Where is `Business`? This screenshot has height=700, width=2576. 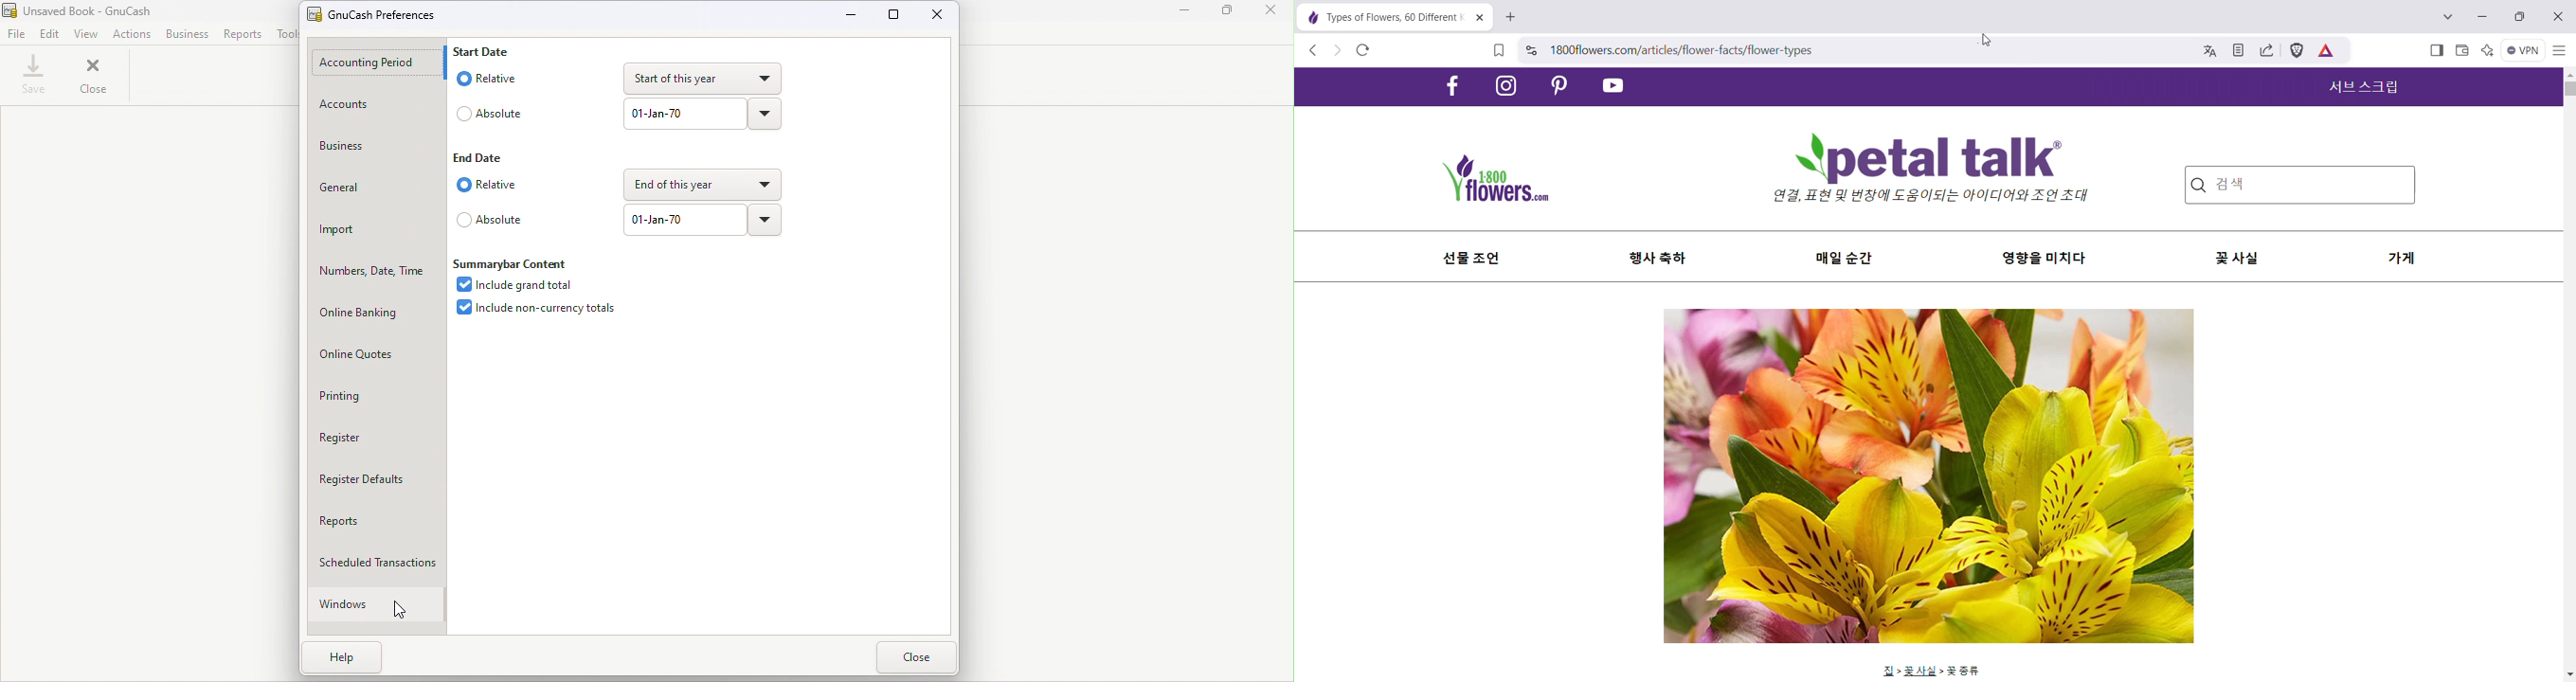 Business is located at coordinates (370, 152).